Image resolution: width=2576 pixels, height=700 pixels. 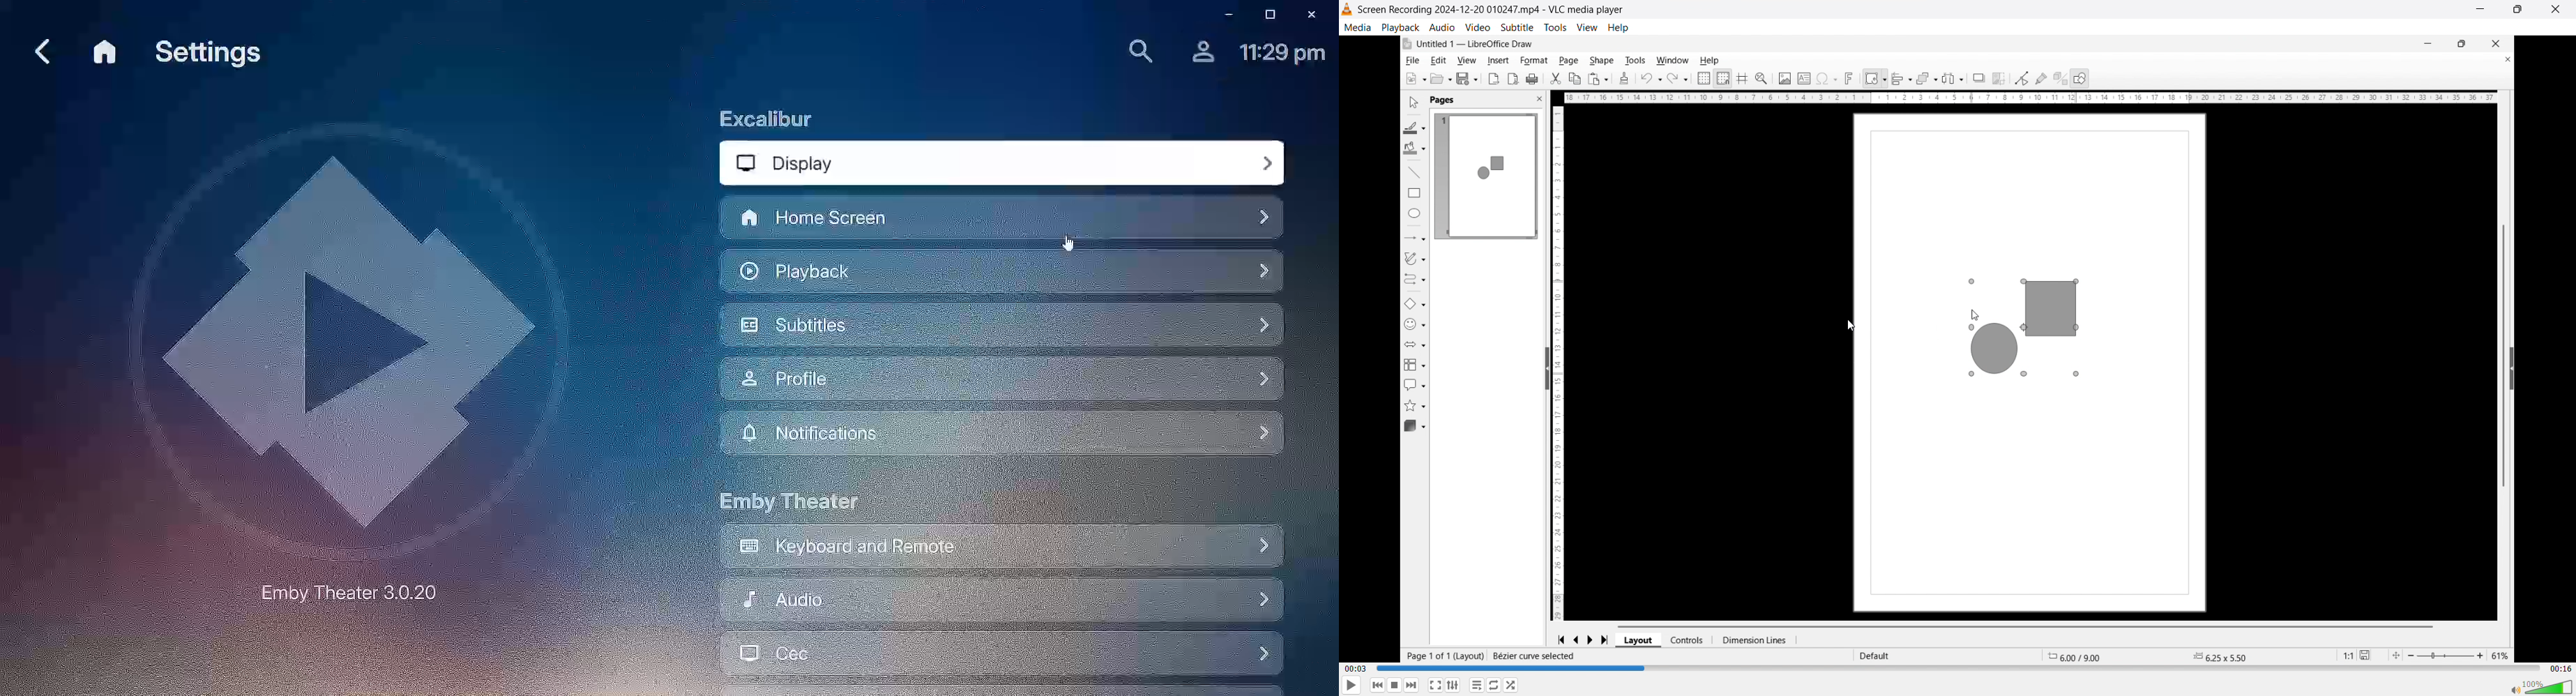 I want to click on Close, so click(x=2558, y=9).